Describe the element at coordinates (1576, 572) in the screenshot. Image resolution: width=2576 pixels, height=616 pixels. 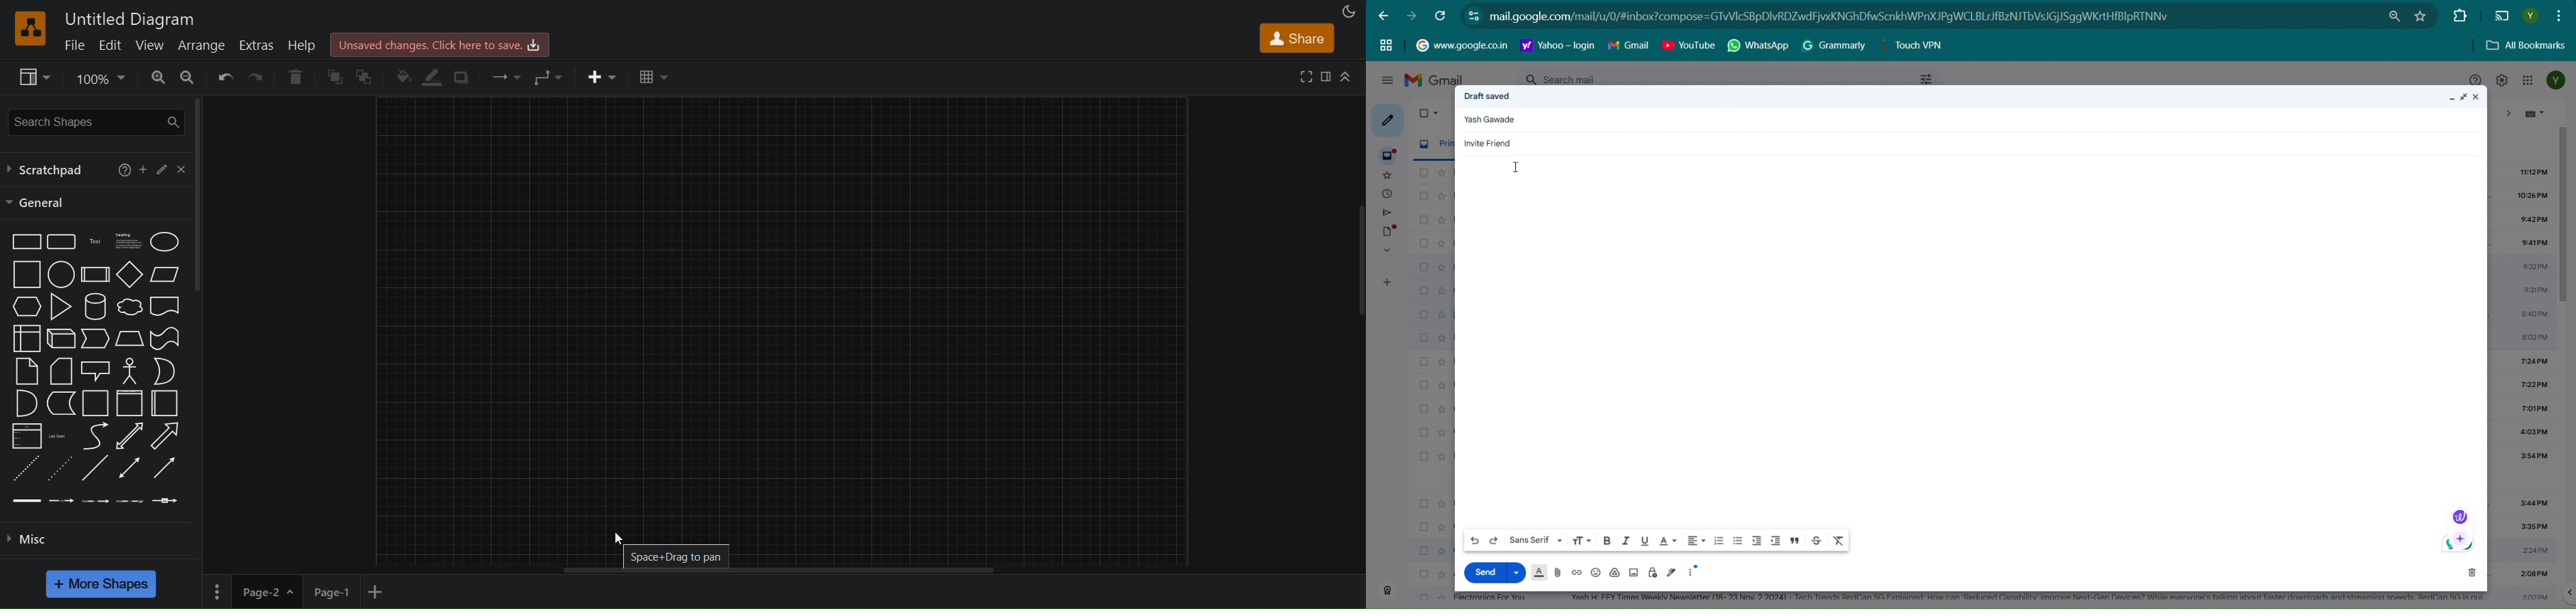
I see `Insert Link` at that location.